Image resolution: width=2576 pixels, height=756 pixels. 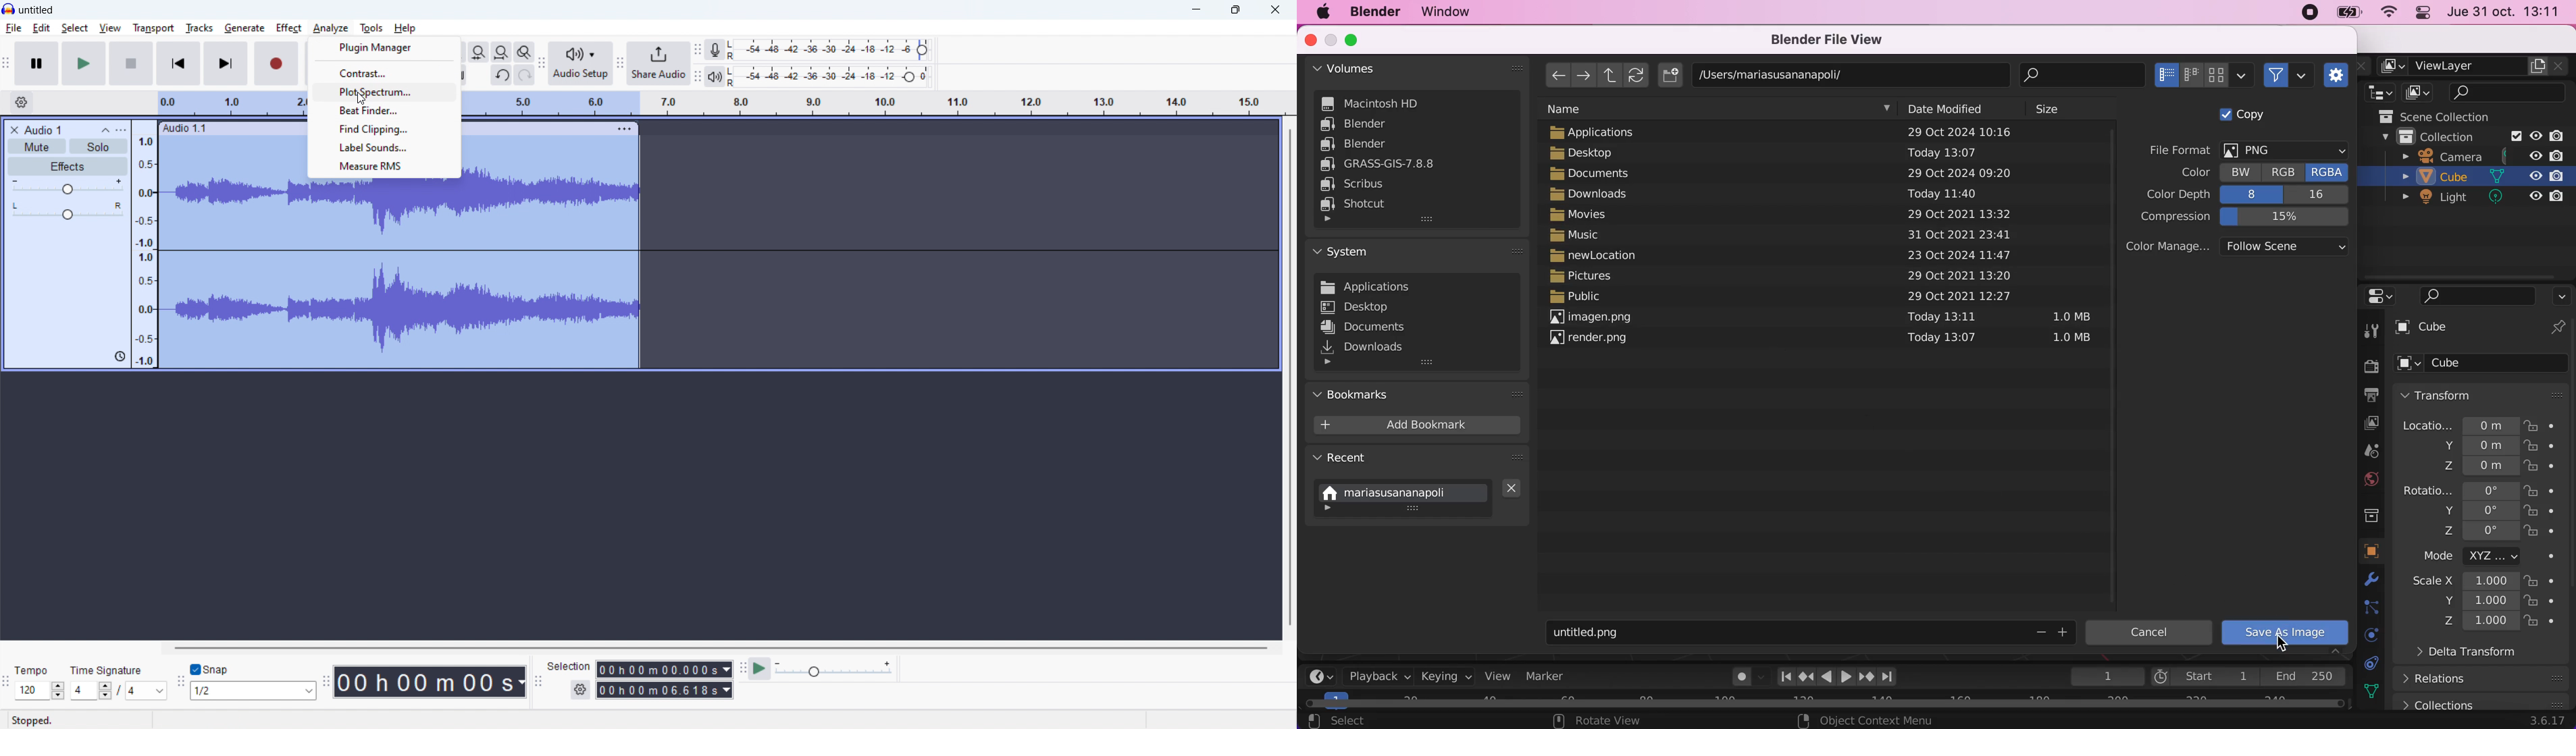 I want to click on find clipping, so click(x=384, y=128).